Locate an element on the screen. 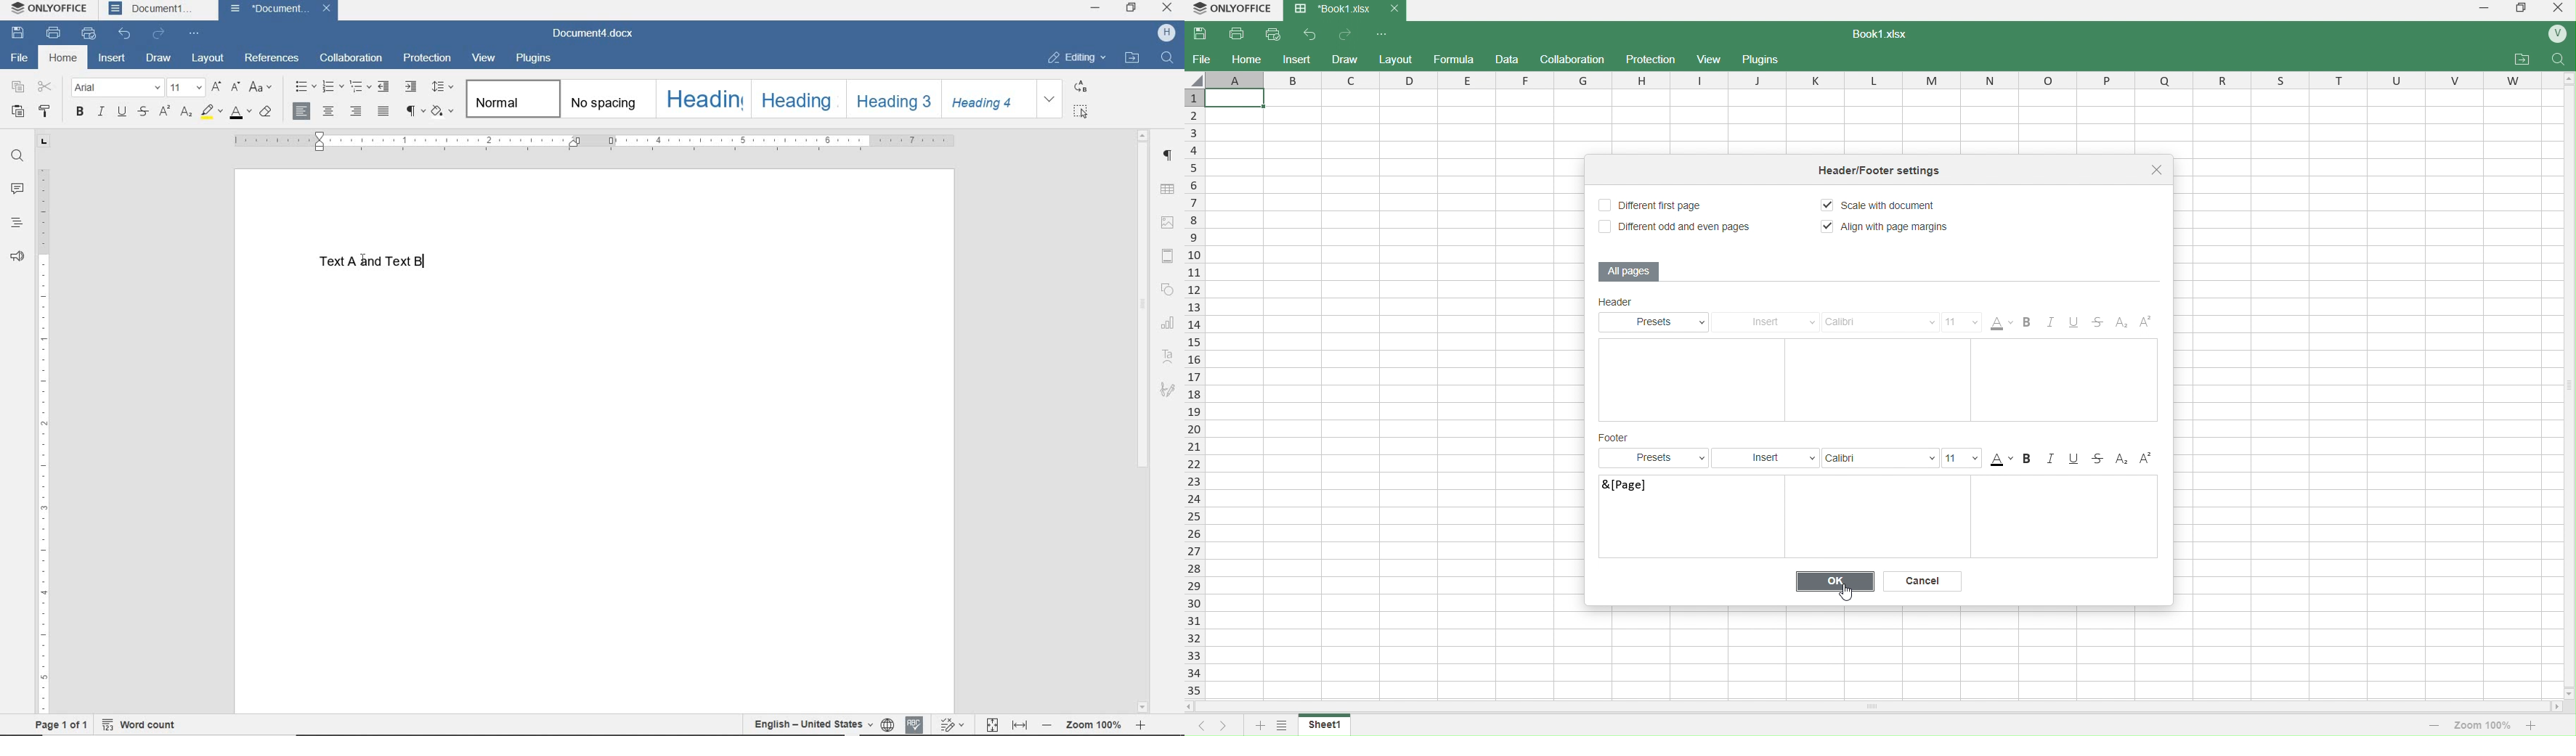 This screenshot has height=756, width=2576. HEADING 2 is located at coordinates (797, 98).